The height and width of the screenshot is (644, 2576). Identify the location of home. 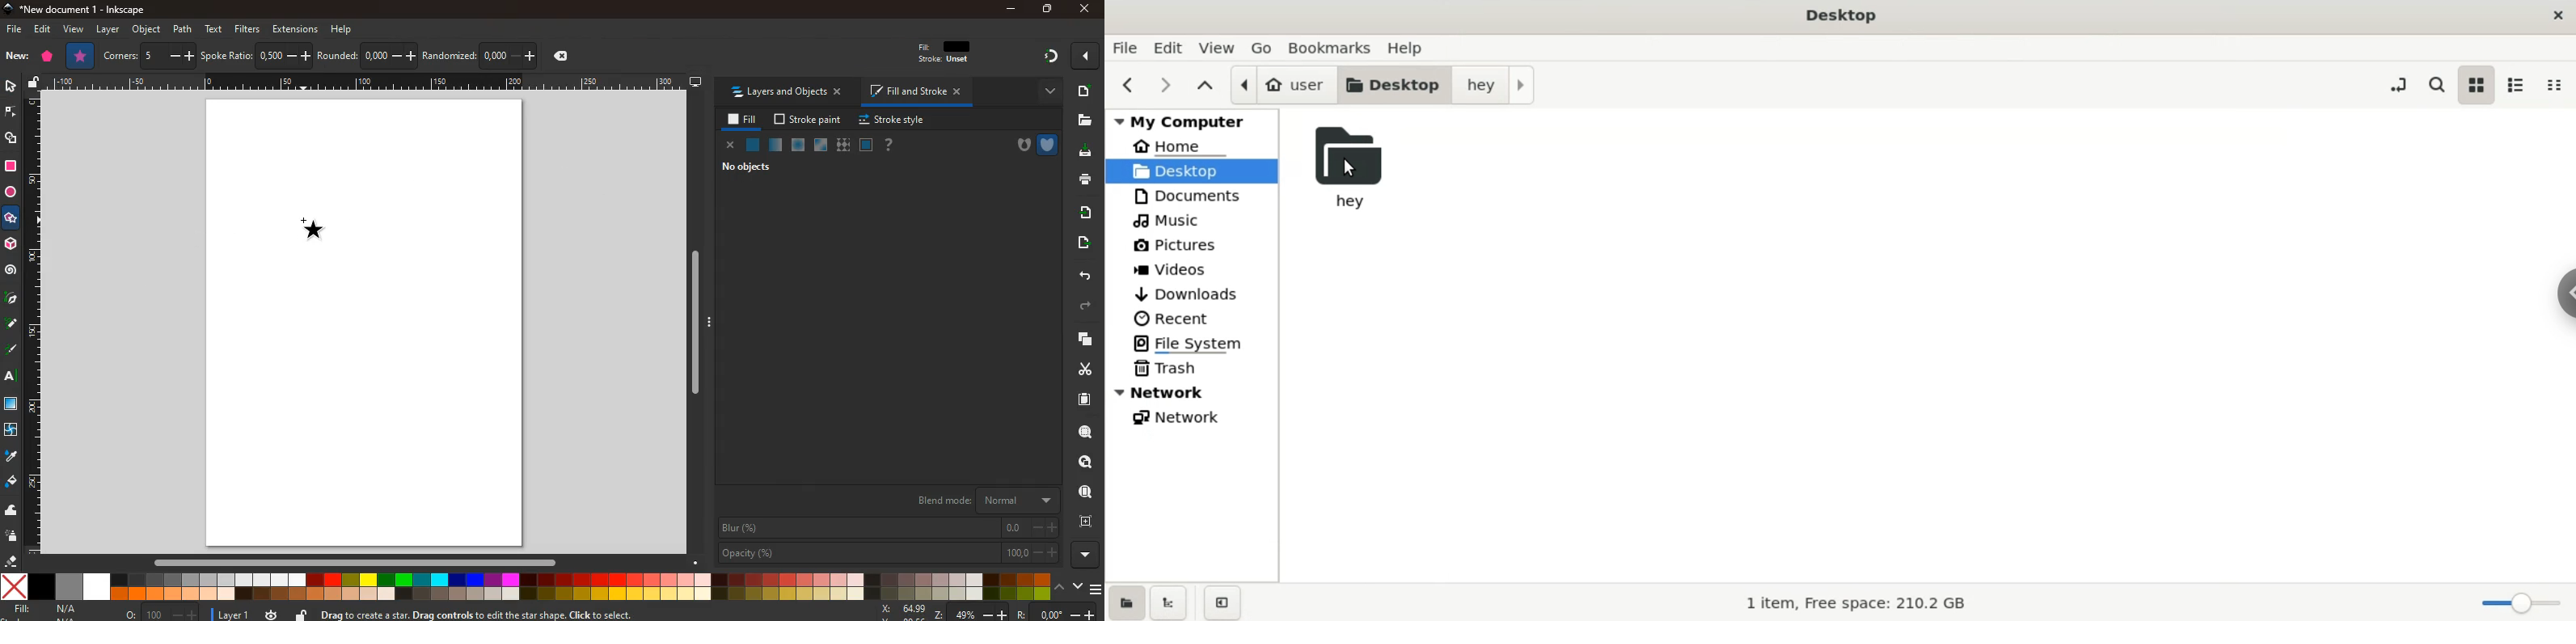
(1196, 145).